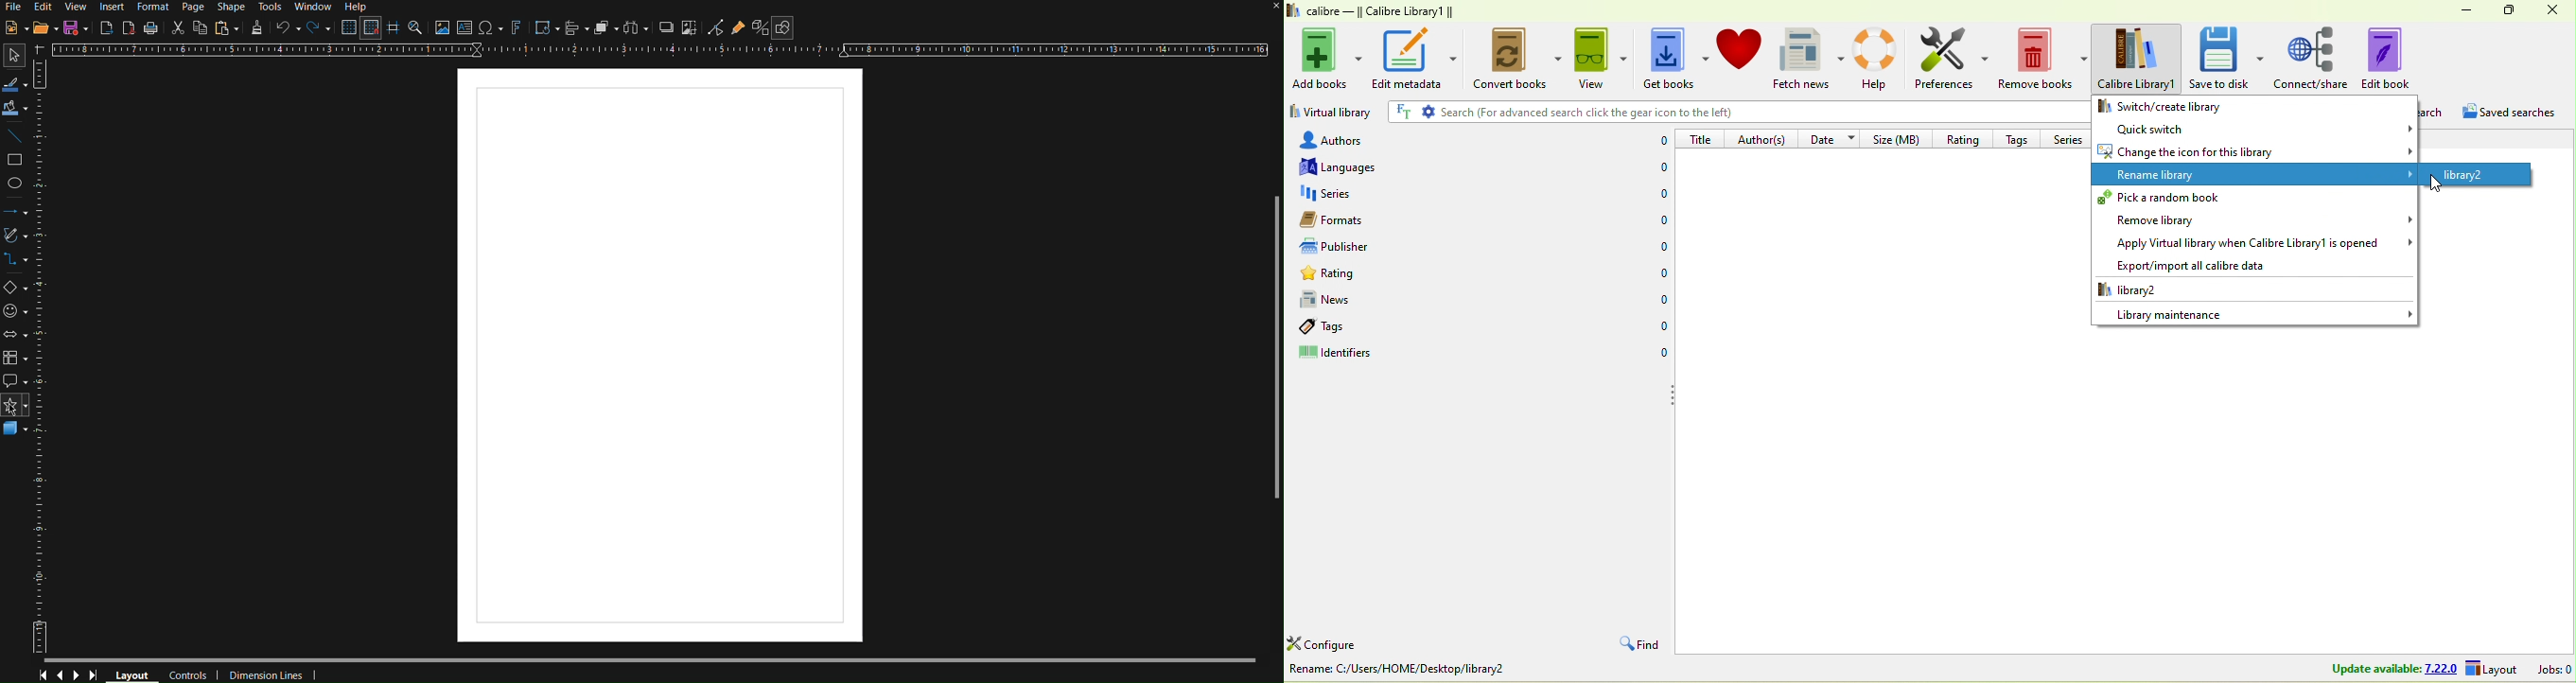 The image size is (2576, 700). I want to click on identifiers, so click(1355, 355).